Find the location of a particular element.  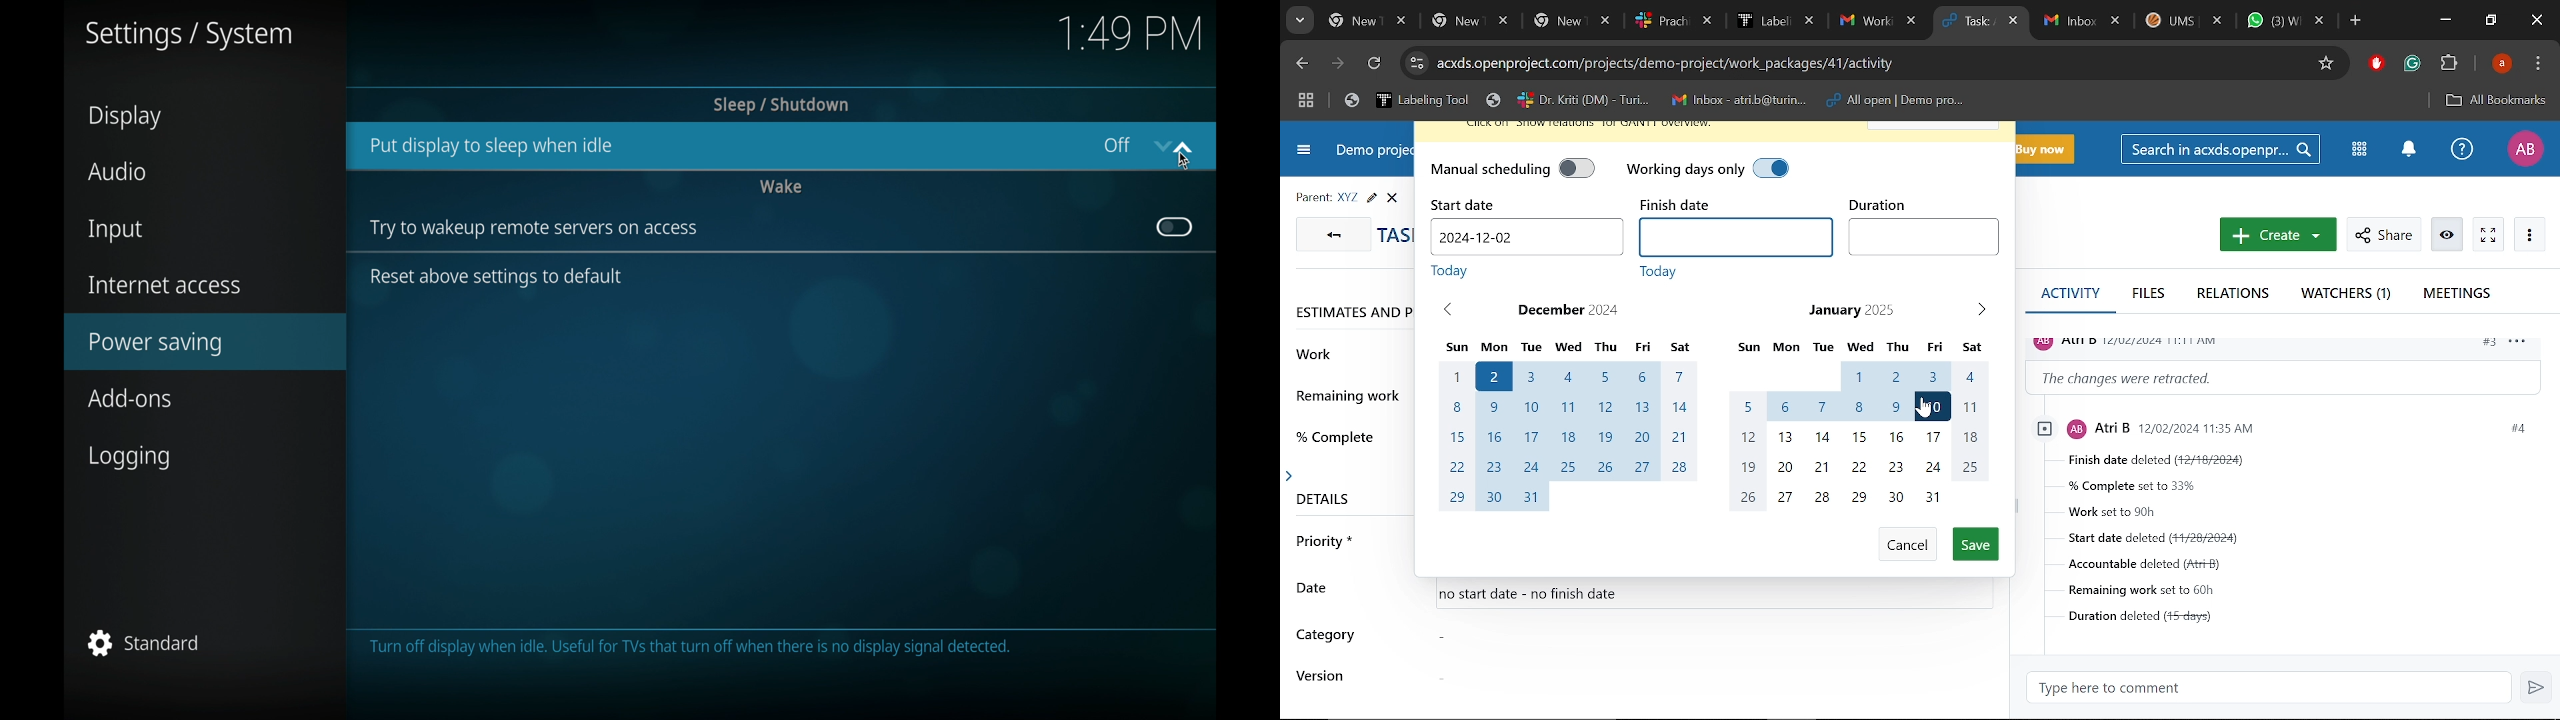

wake up remote servers on access is located at coordinates (533, 229).